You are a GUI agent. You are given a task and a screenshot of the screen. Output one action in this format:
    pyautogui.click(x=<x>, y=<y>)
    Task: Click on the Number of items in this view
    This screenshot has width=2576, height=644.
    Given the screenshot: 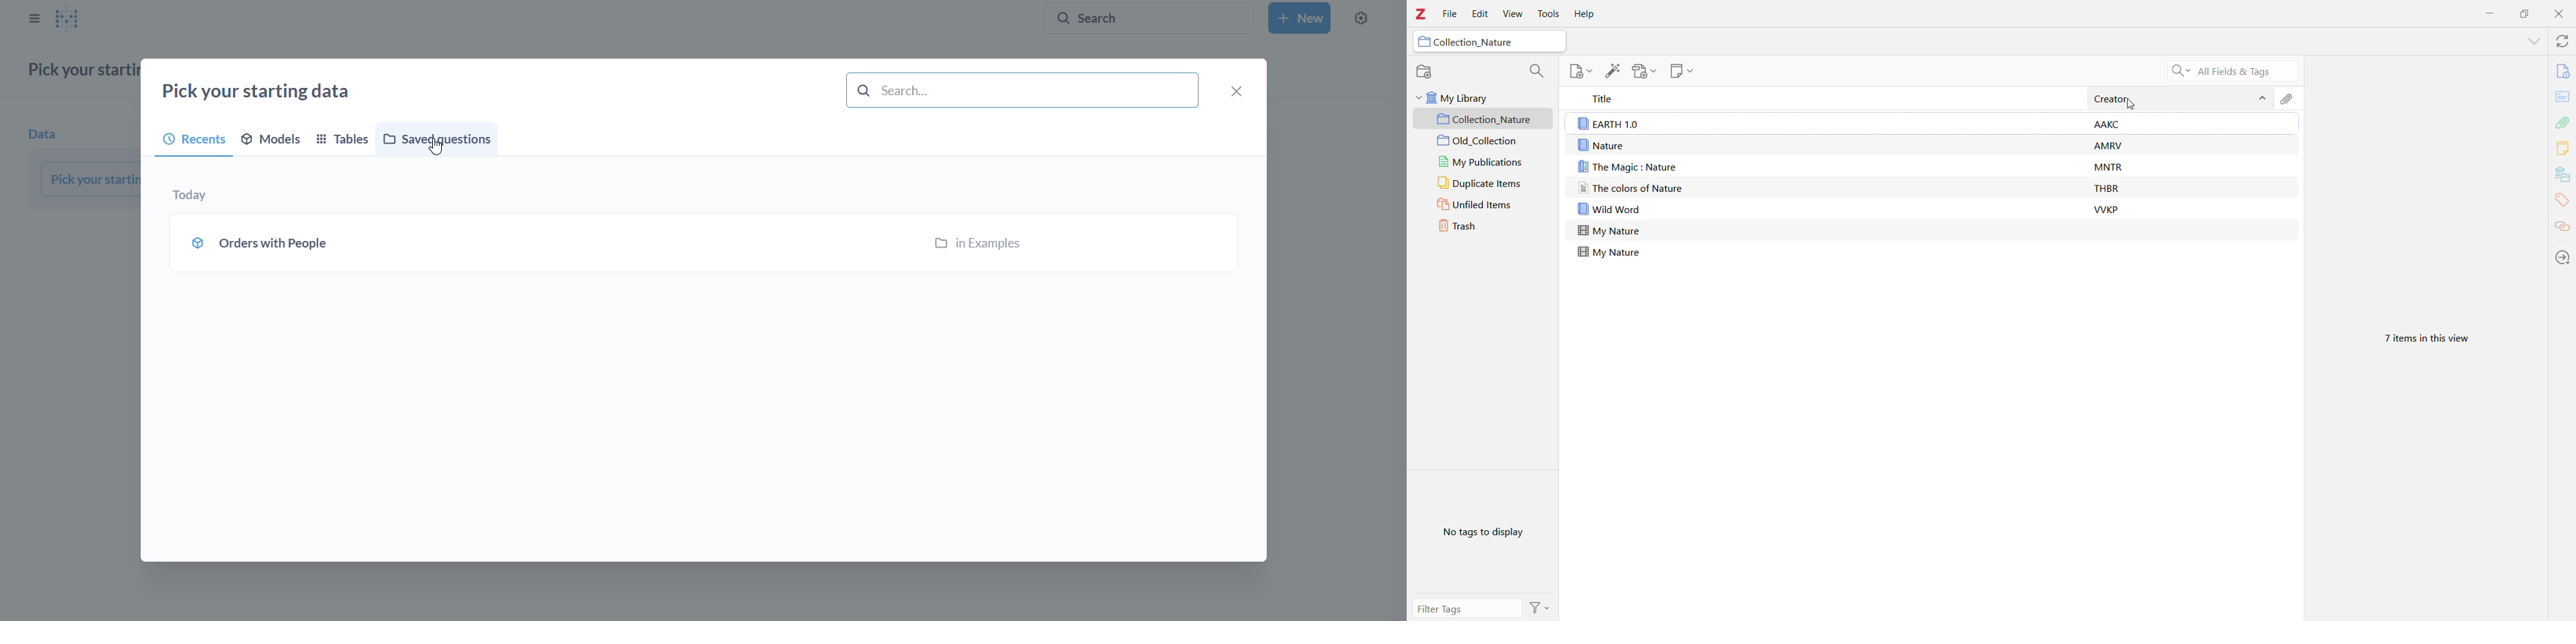 What is the action you would take?
    pyautogui.click(x=2422, y=339)
    